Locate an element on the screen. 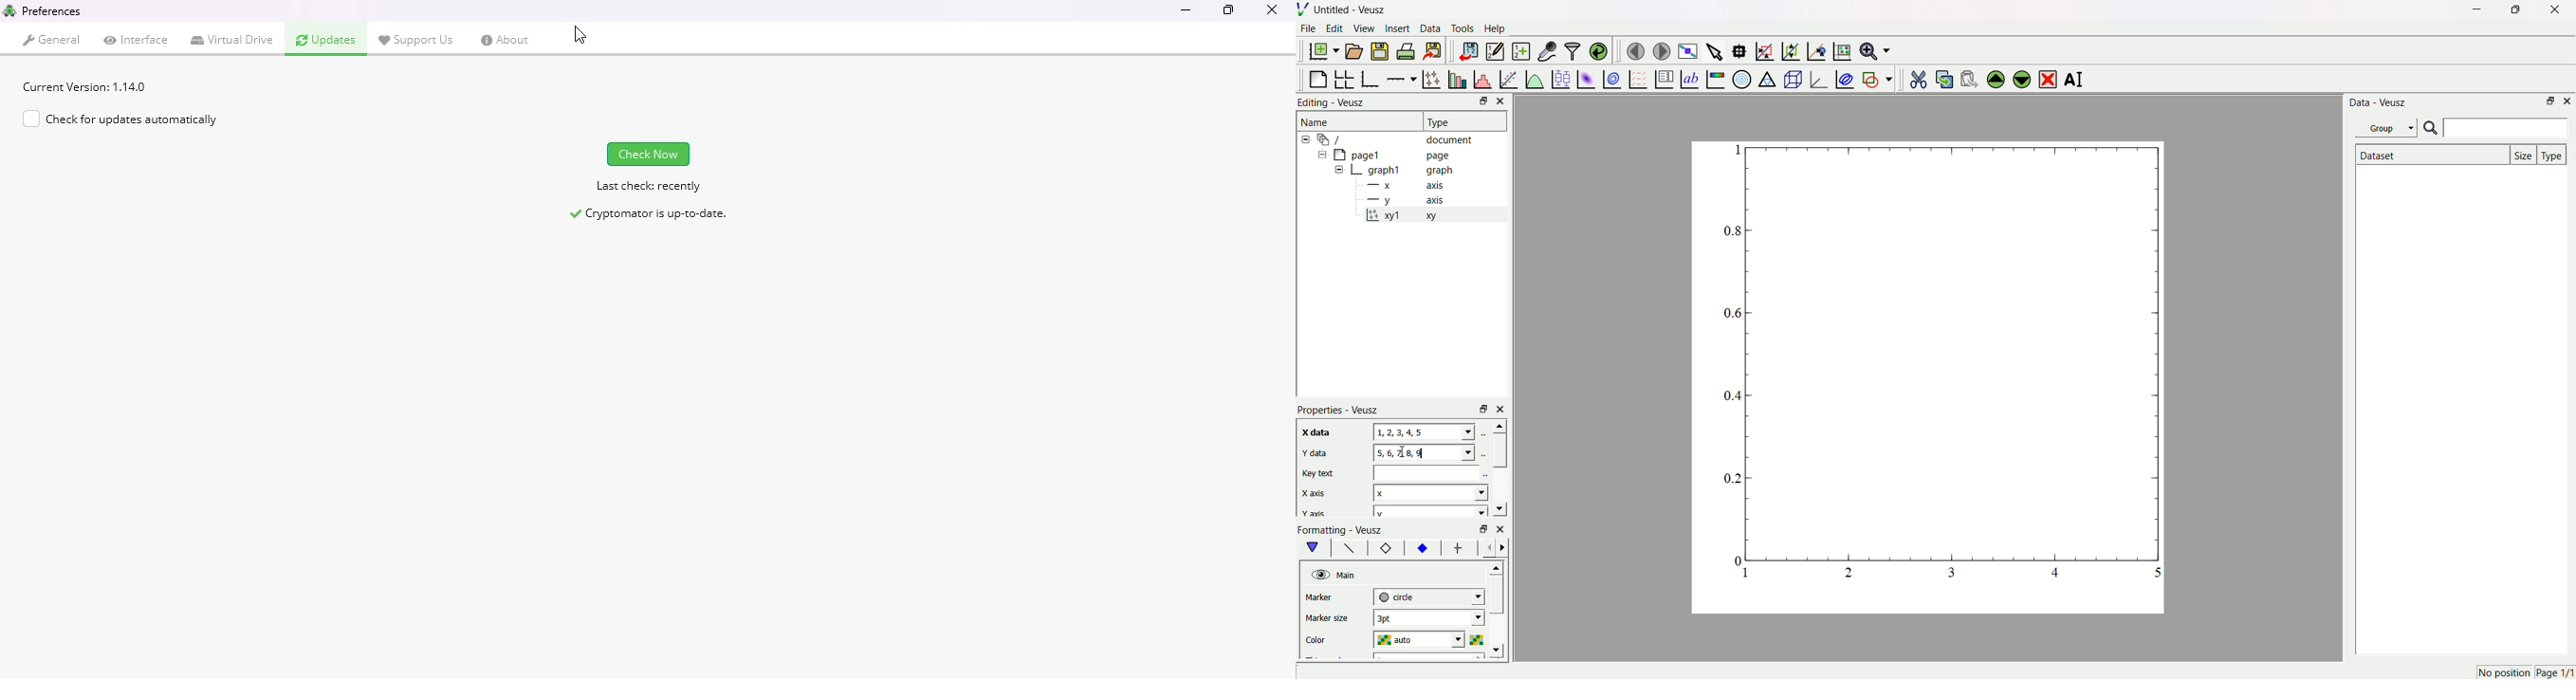 This screenshot has width=2576, height=700. Y axis is located at coordinates (1315, 514).